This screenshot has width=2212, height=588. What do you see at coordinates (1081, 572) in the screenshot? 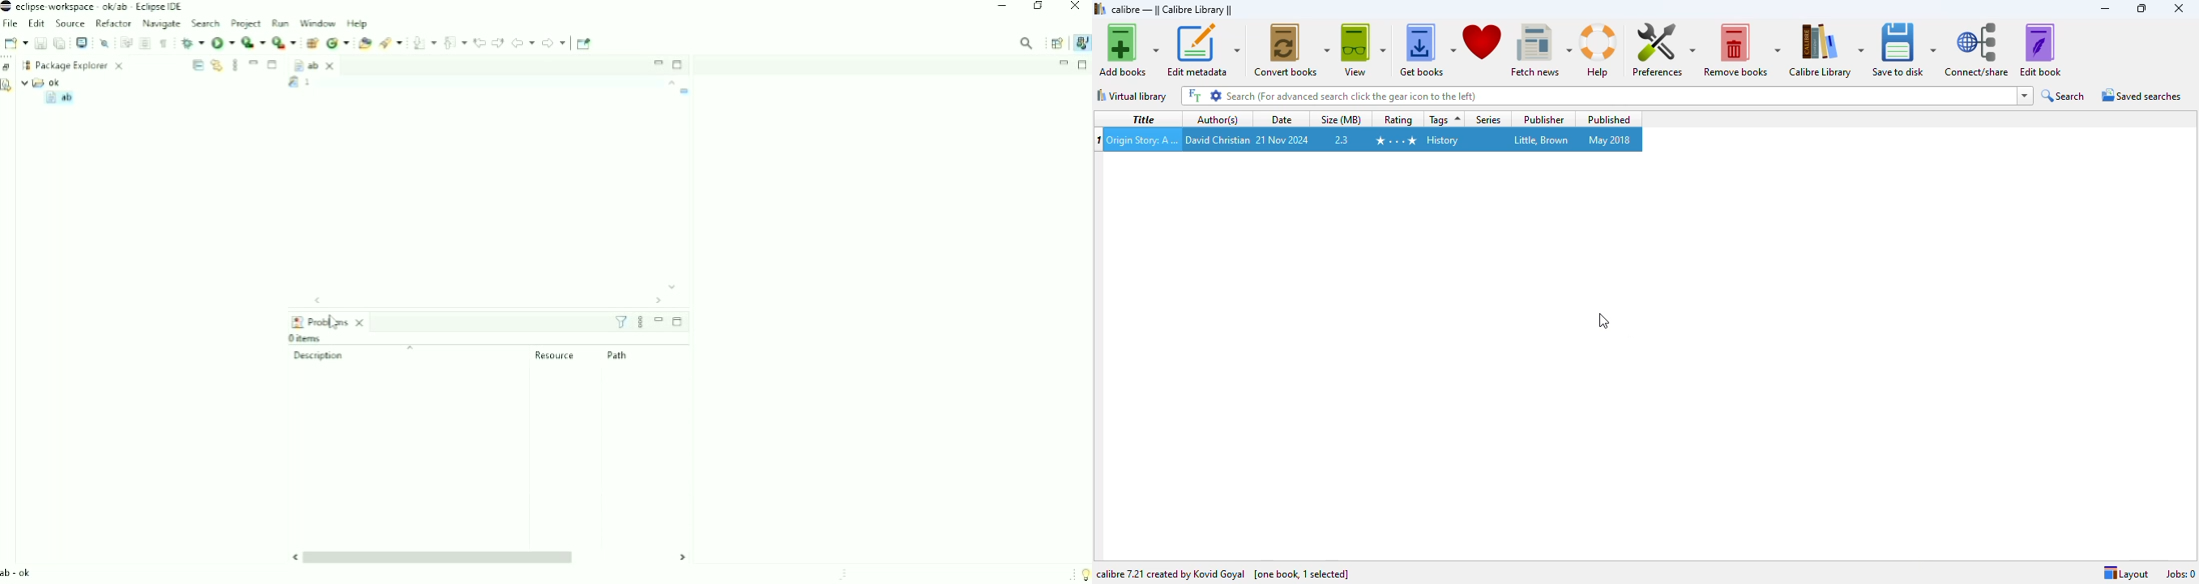
I see `Tip of the day` at bounding box center [1081, 572].